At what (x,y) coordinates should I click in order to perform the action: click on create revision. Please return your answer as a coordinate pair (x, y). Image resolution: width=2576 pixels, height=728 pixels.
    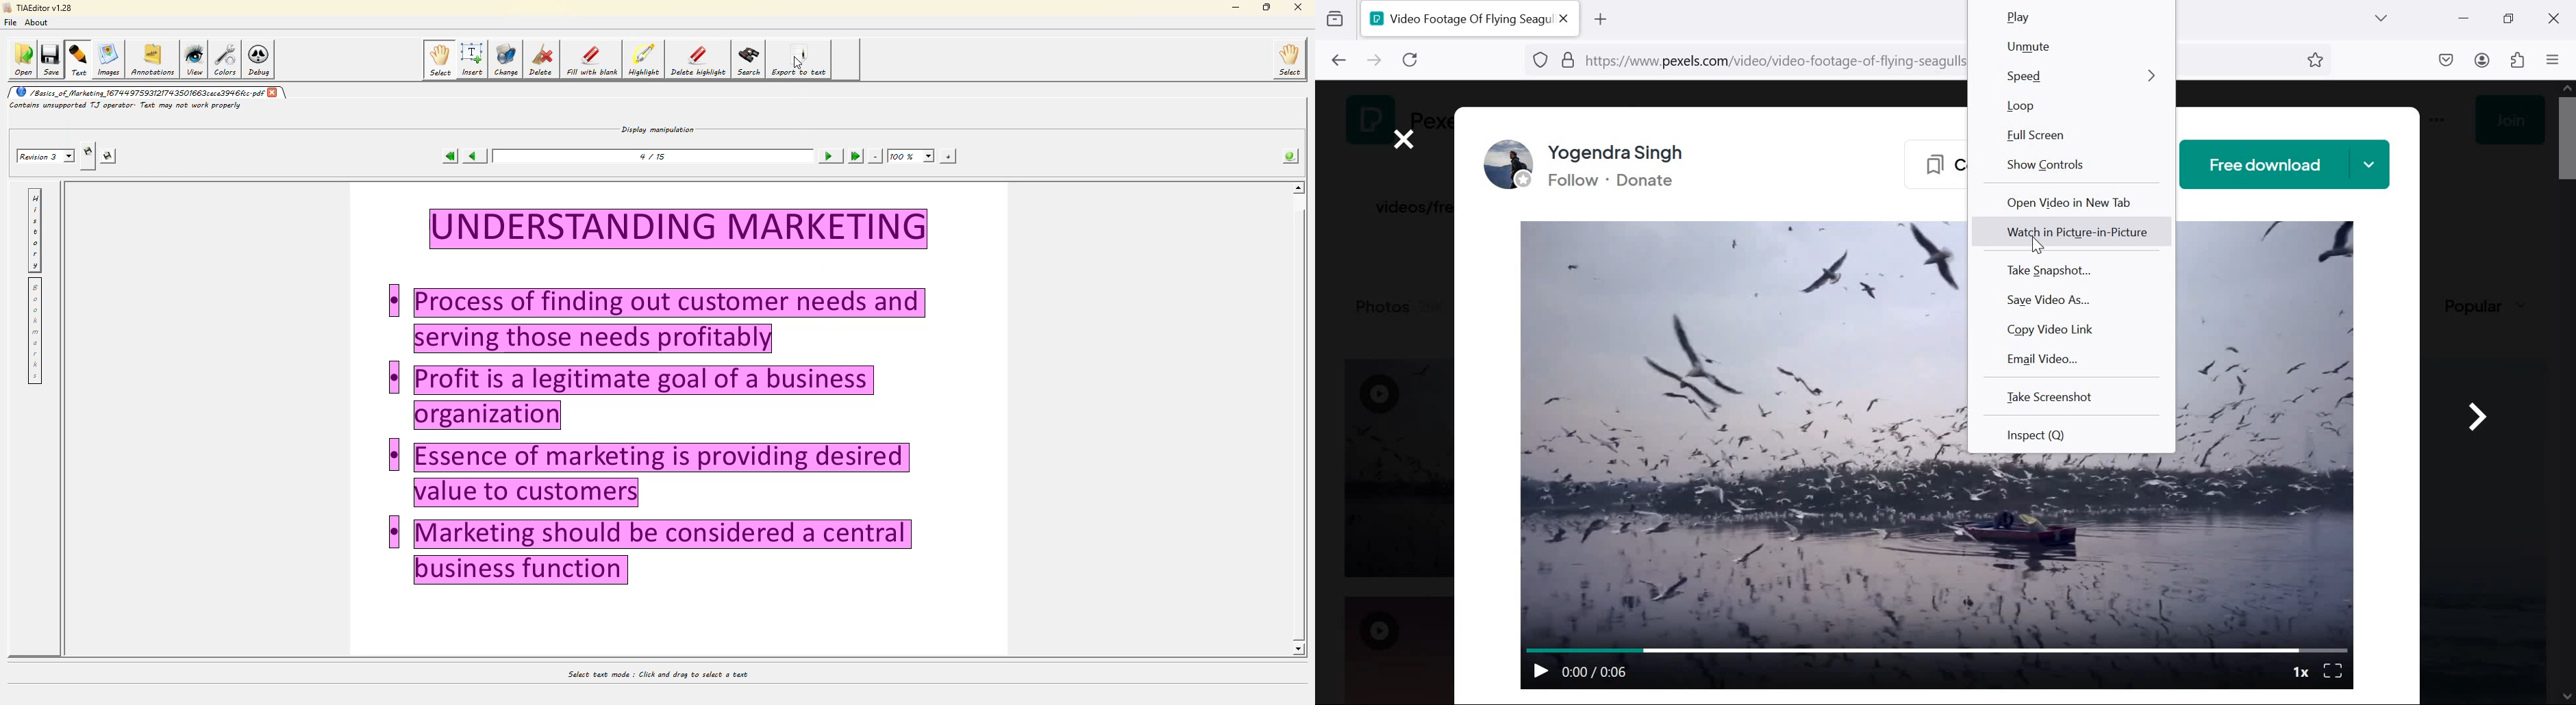
    Looking at the image, I should click on (90, 149).